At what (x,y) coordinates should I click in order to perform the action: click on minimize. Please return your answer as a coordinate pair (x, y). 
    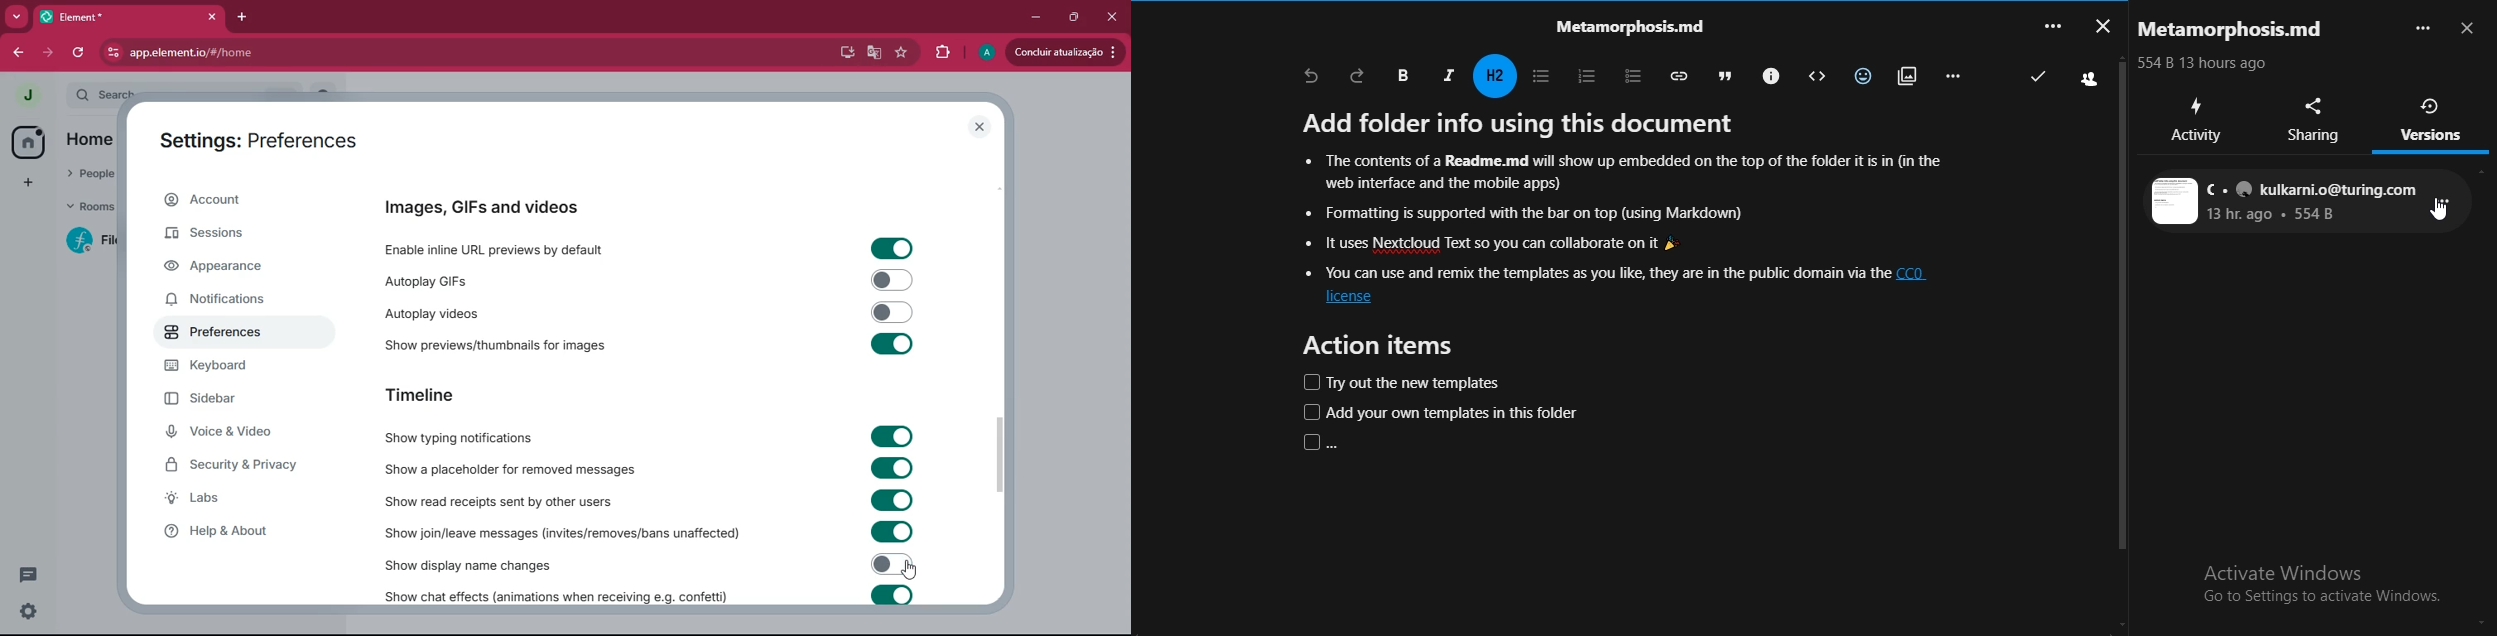
    Looking at the image, I should click on (1034, 18).